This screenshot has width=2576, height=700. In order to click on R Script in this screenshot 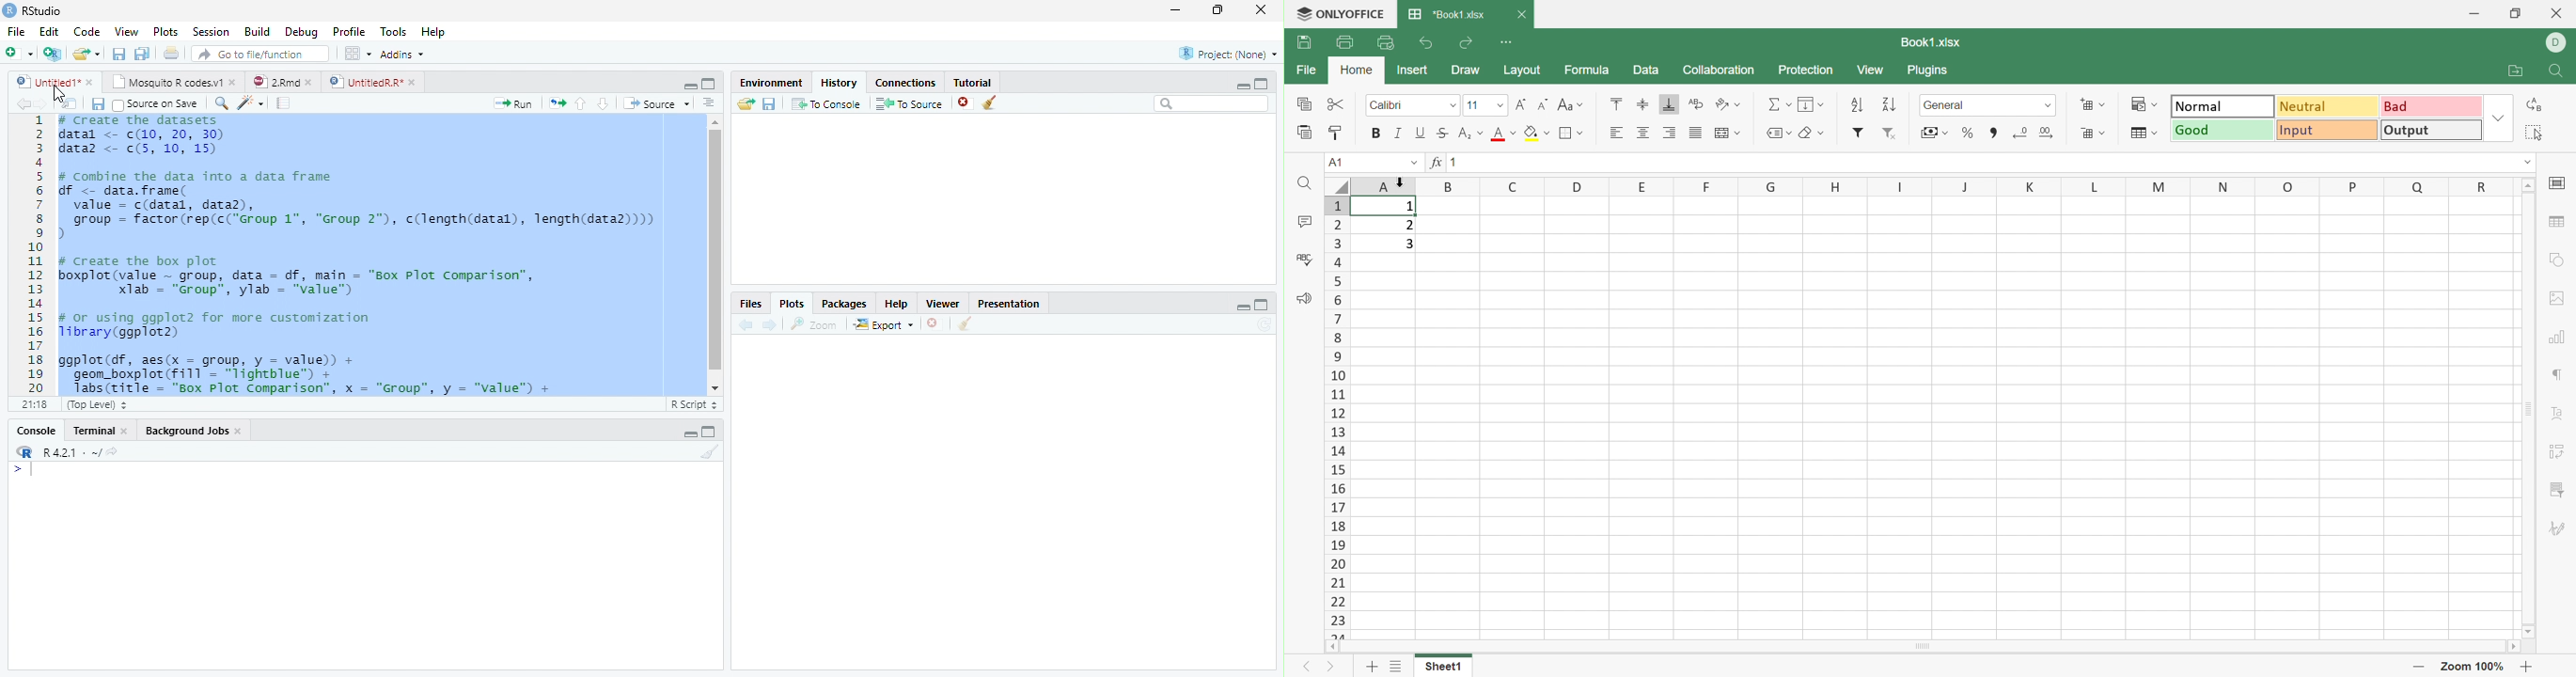, I will do `click(694, 405)`.